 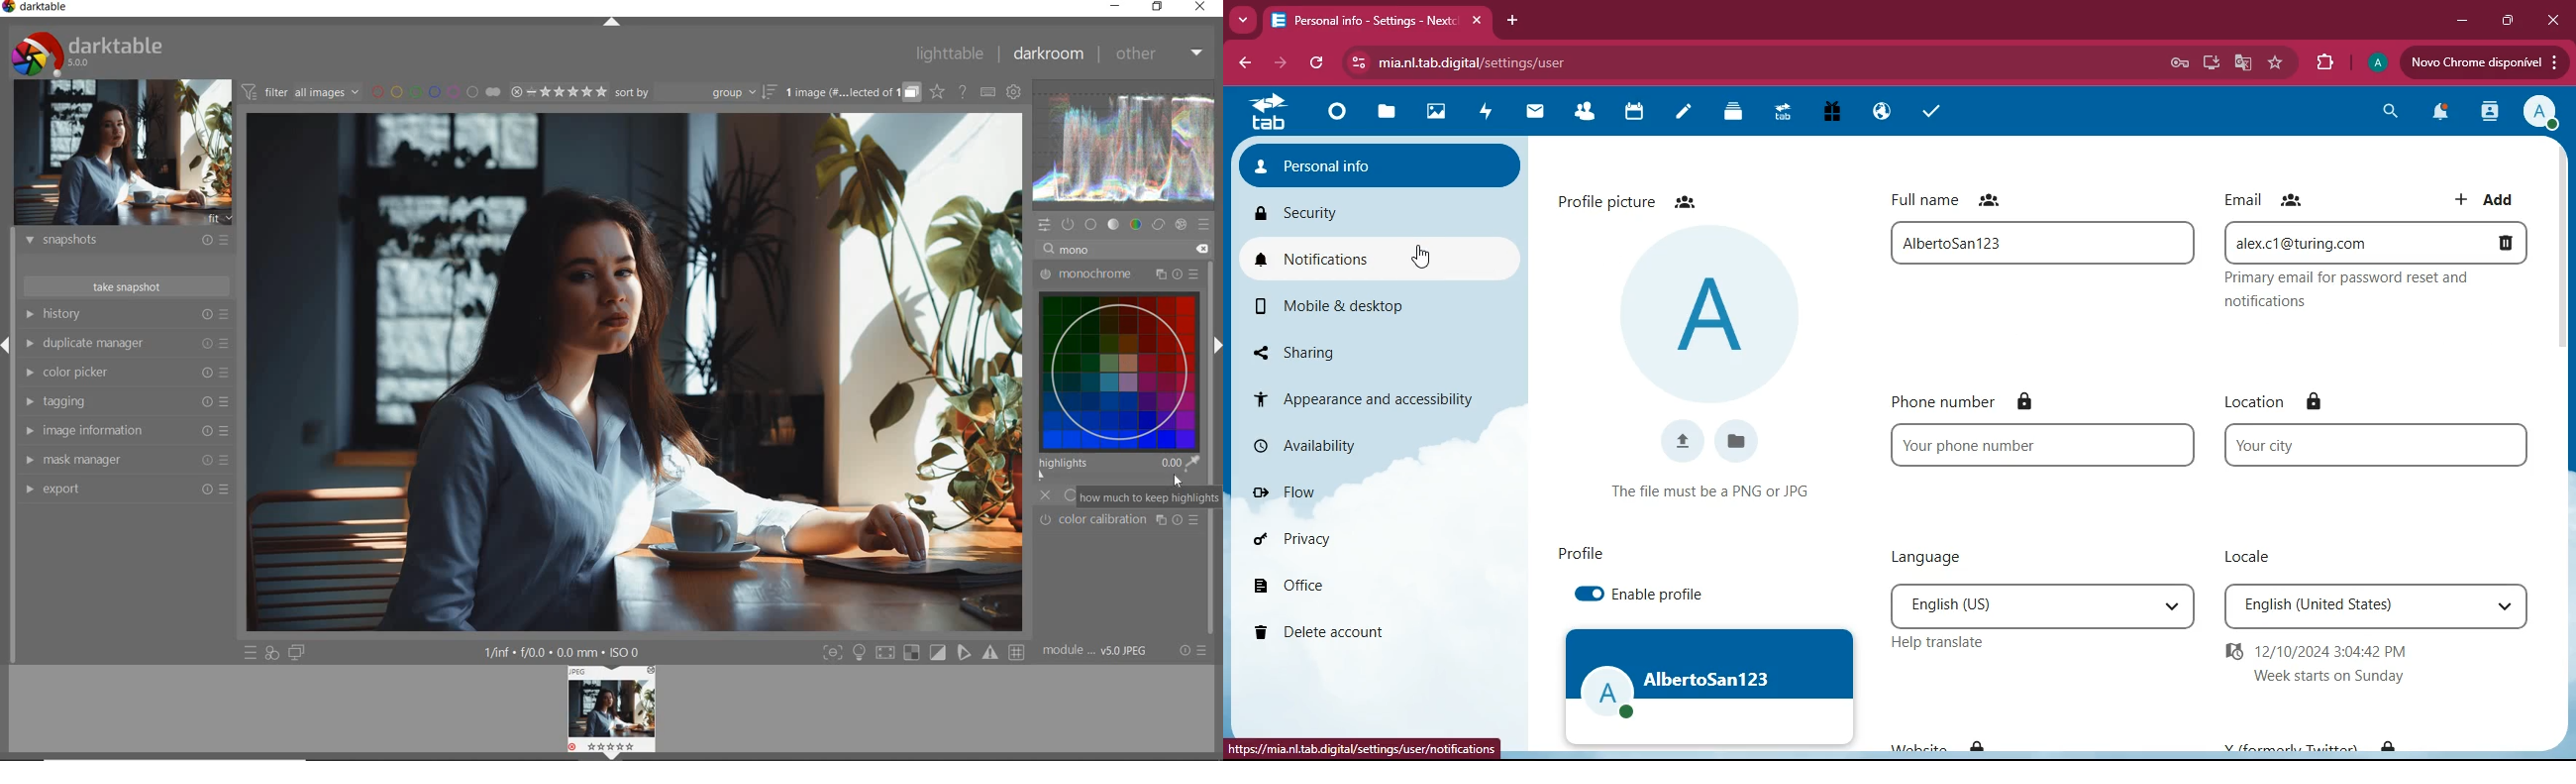 What do you see at coordinates (1585, 595) in the screenshot?
I see `enable` at bounding box center [1585, 595].